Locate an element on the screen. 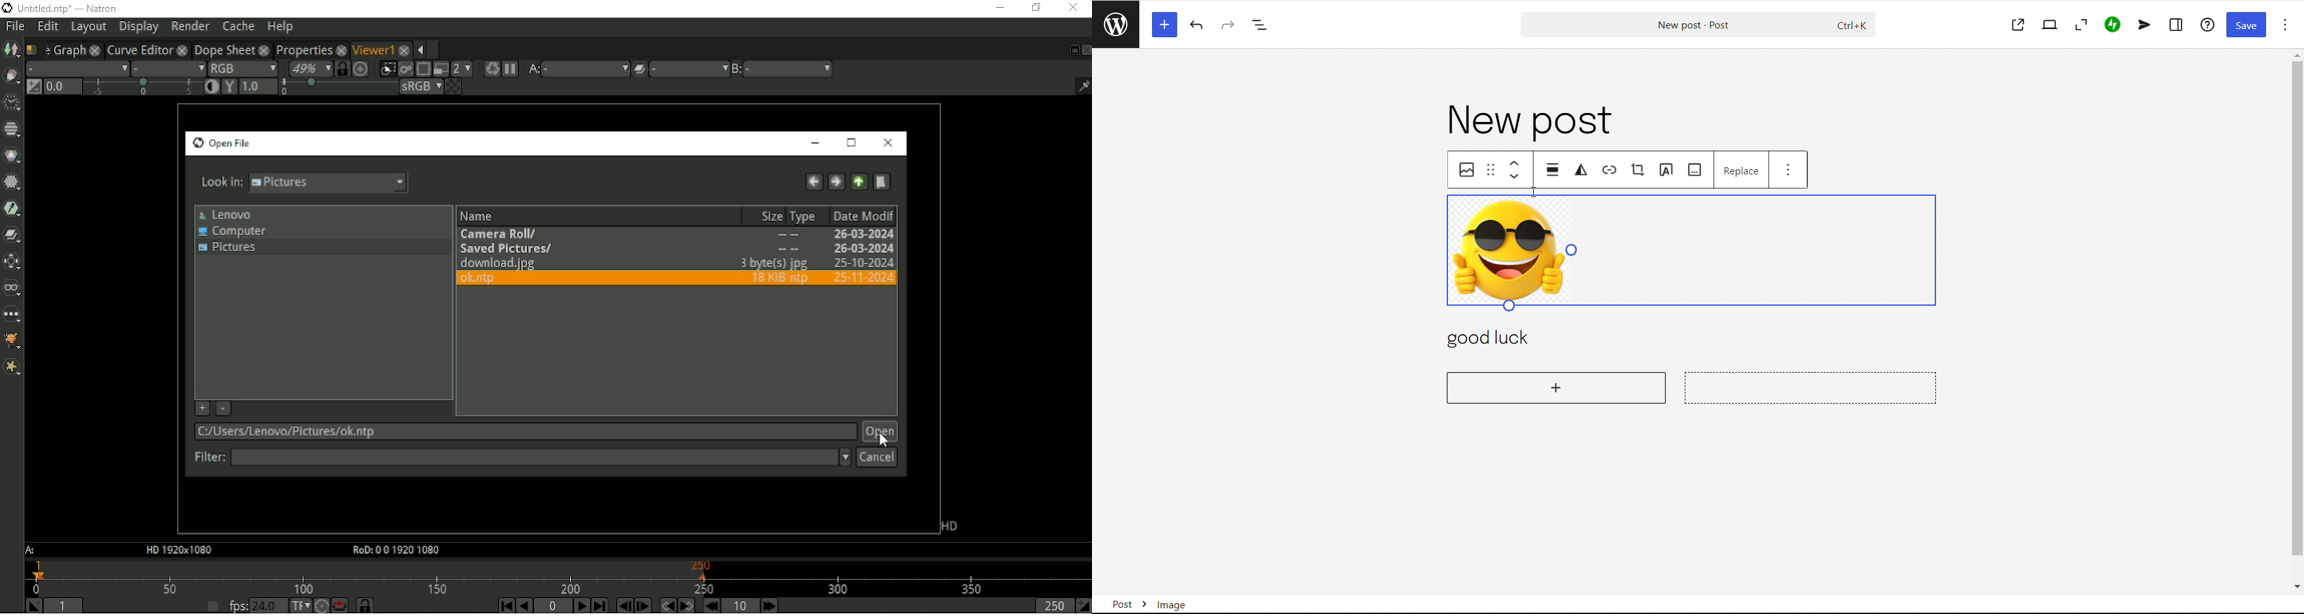 The image size is (2324, 616). add caption is located at coordinates (1696, 170).